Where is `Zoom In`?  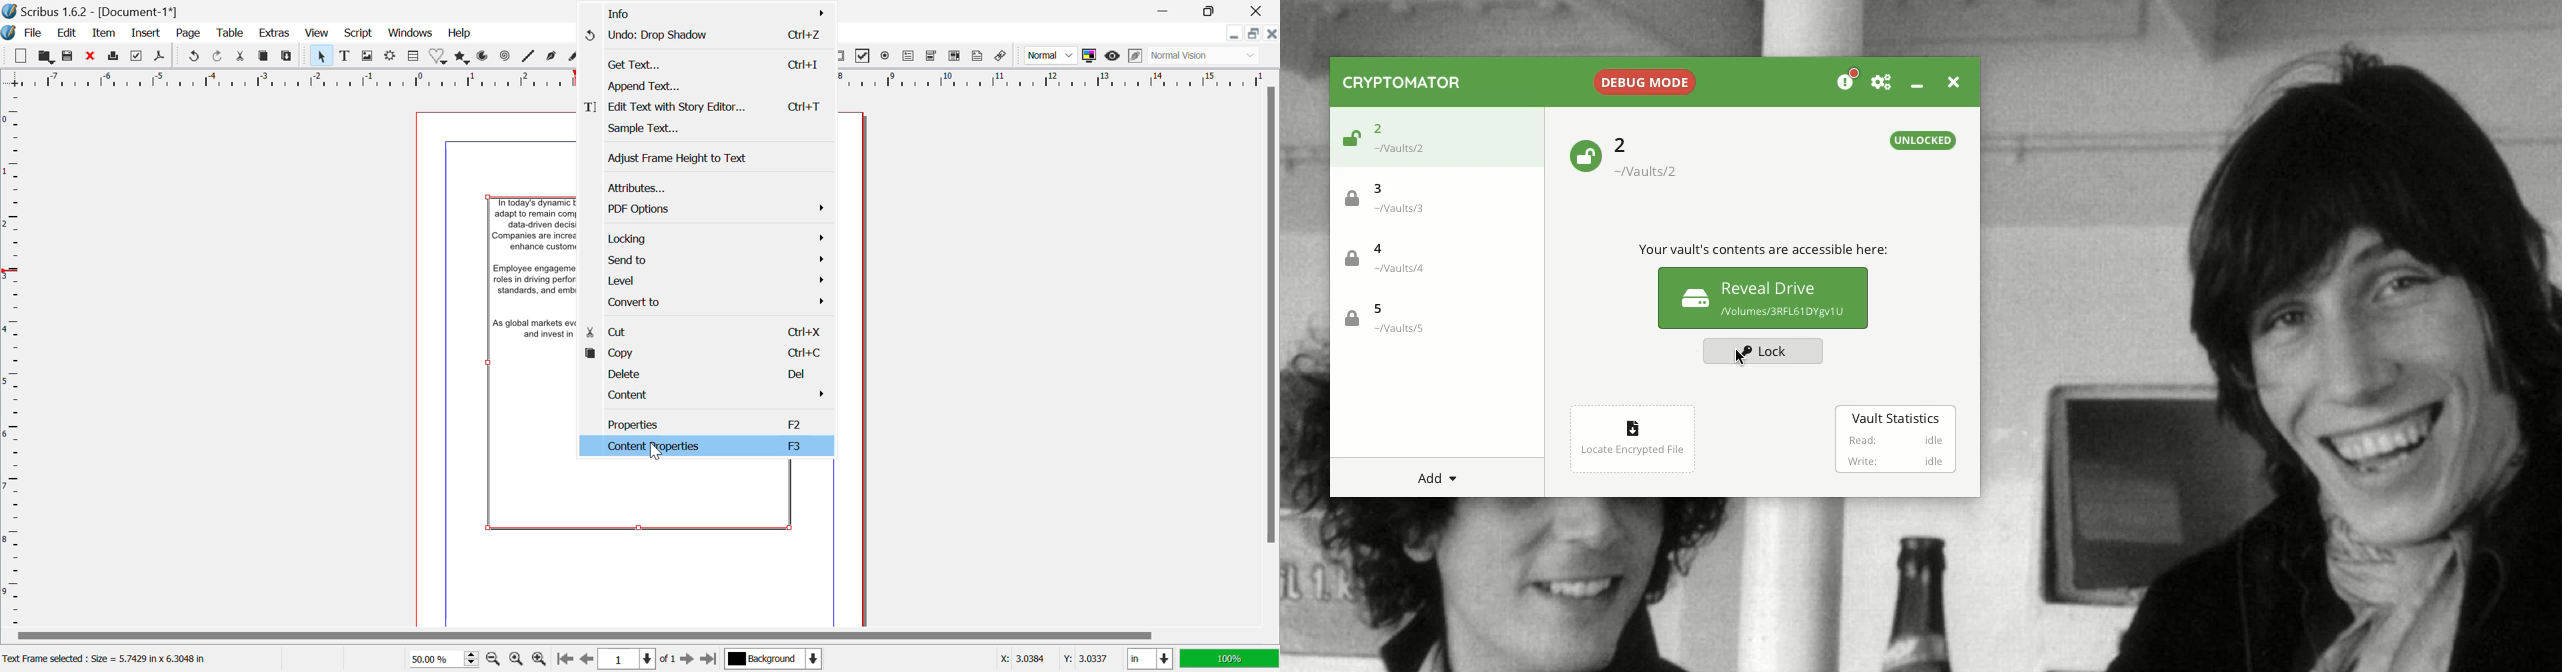
Zoom In is located at coordinates (540, 659).